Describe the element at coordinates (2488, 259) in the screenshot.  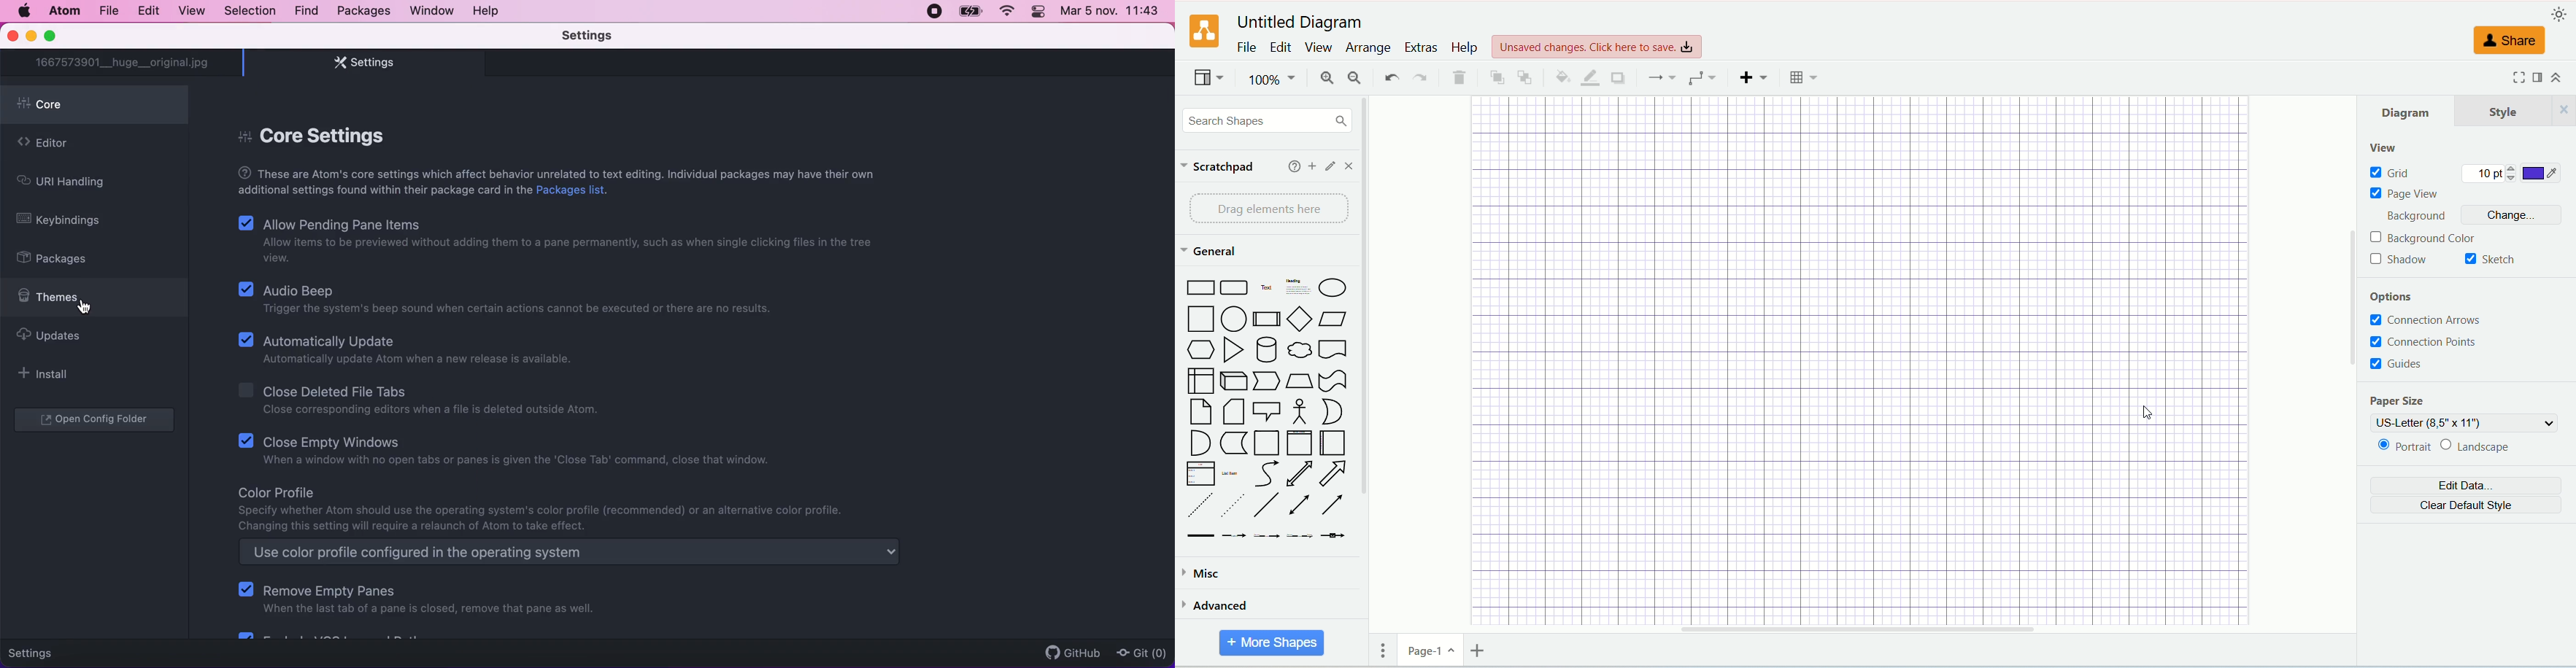
I see `sketch` at that location.